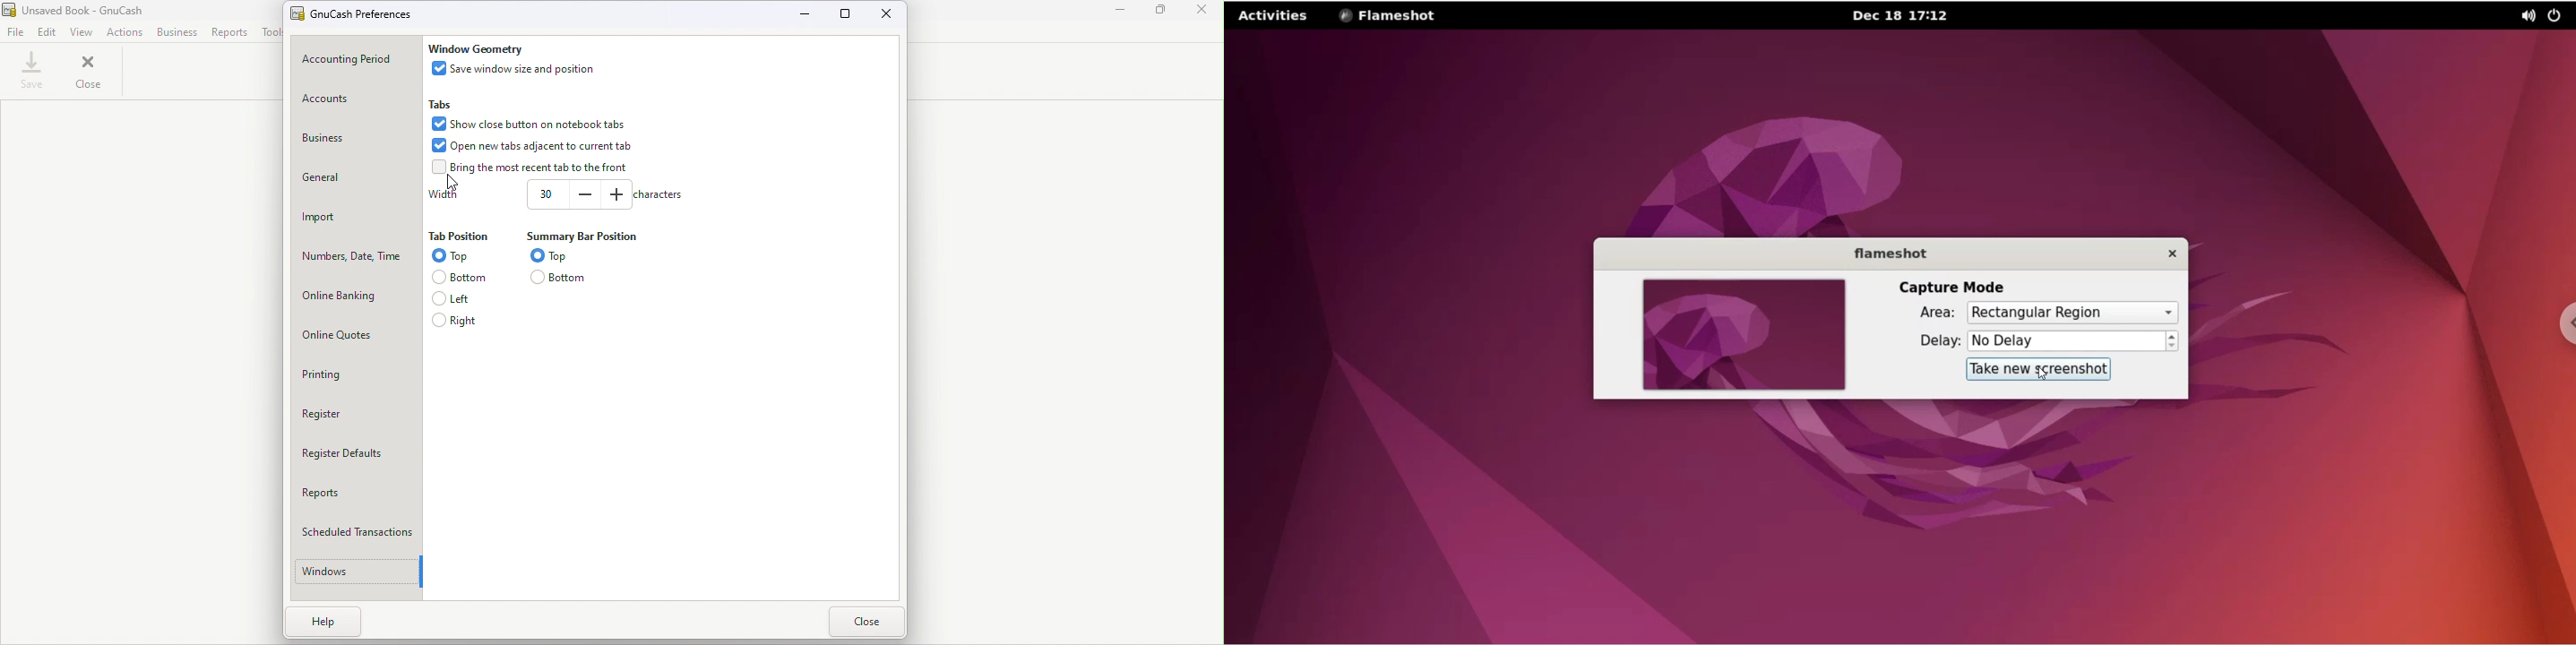 This screenshot has height=672, width=2576. What do you see at coordinates (456, 183) in the screenshot?
I see `cursor` at bounding box center [456, 183].